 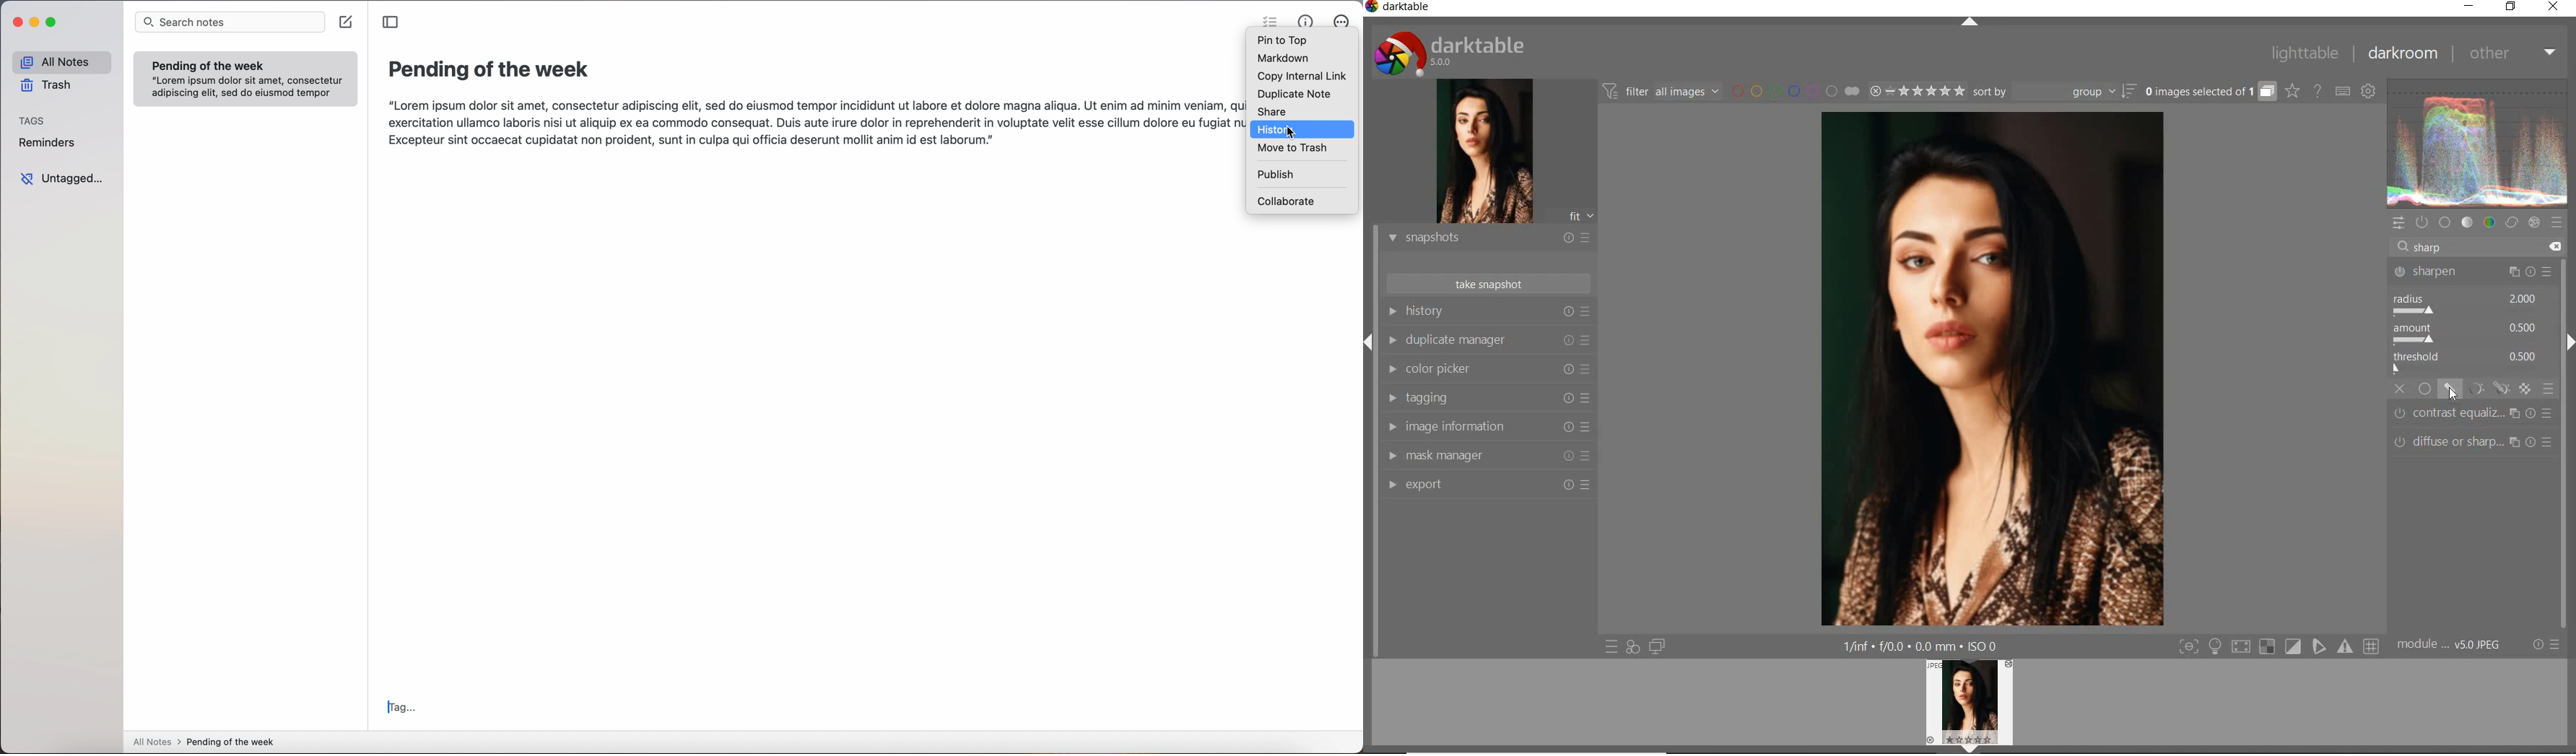 I want to click on 1/inf*f/0.0 mm*ISO 0, so click(x=1922, y=646).